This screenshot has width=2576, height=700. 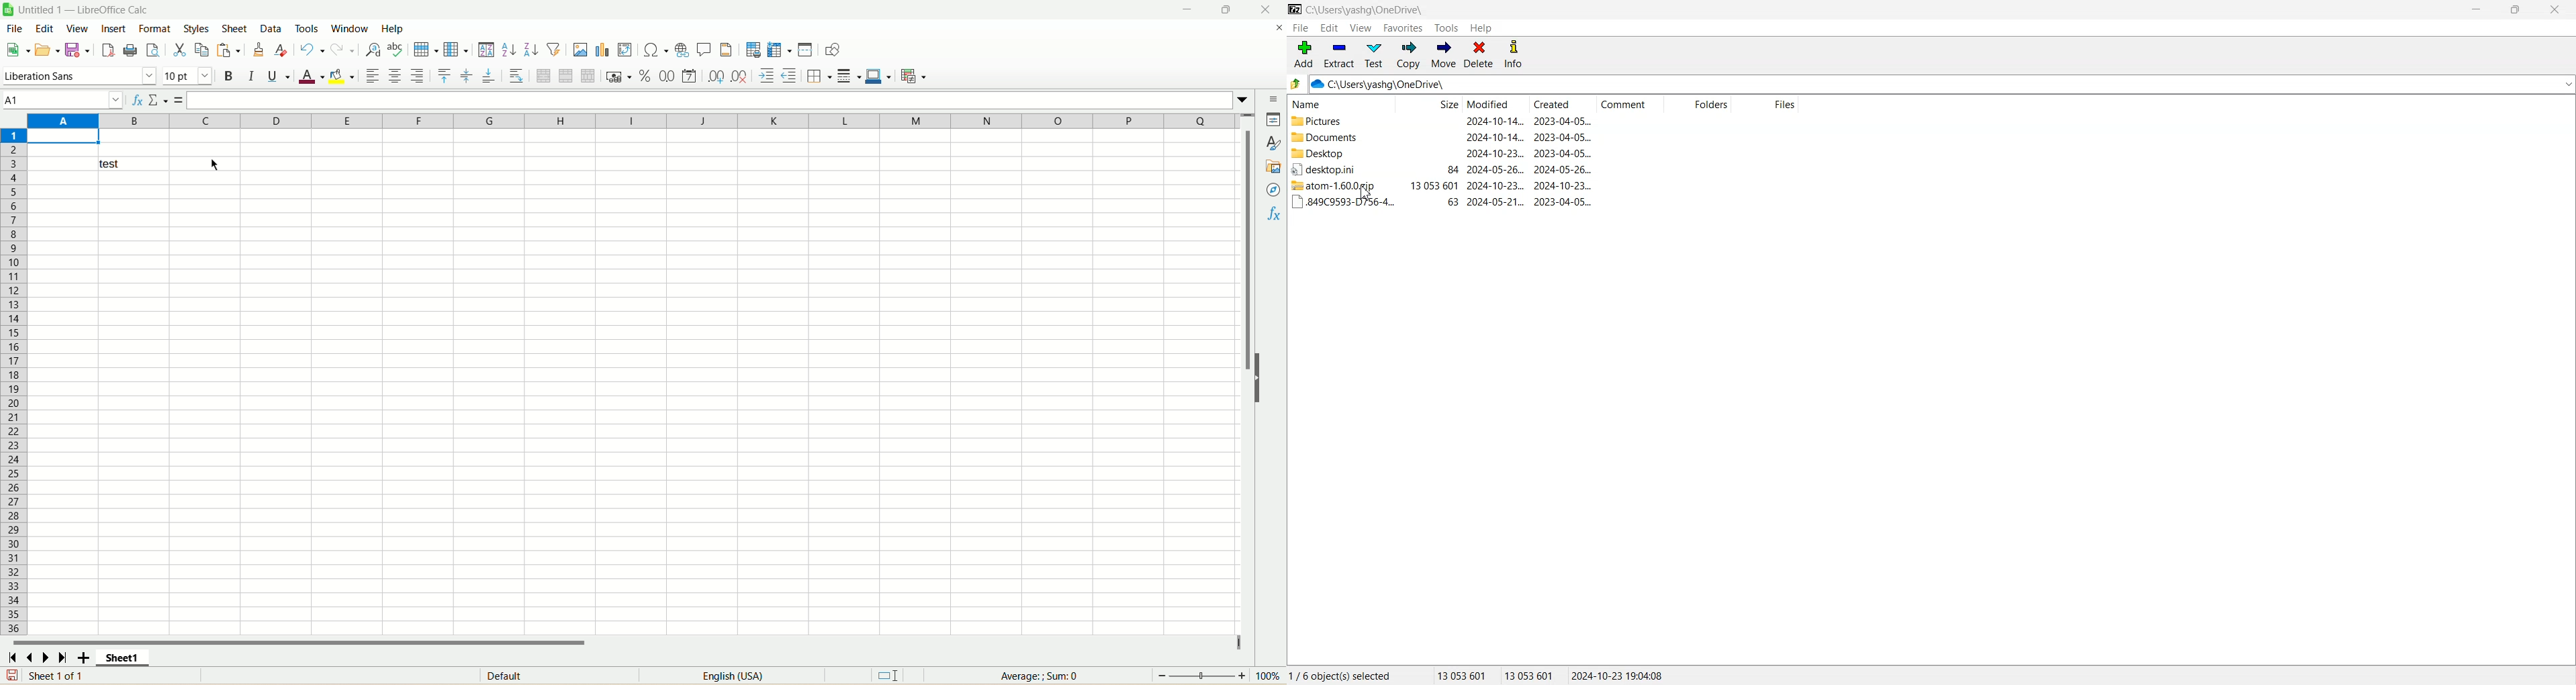 What do you see at coordinates (2567, 85) in the screenshot?
I see `Dropdown box for path address` at bounding box center [2567, 85].